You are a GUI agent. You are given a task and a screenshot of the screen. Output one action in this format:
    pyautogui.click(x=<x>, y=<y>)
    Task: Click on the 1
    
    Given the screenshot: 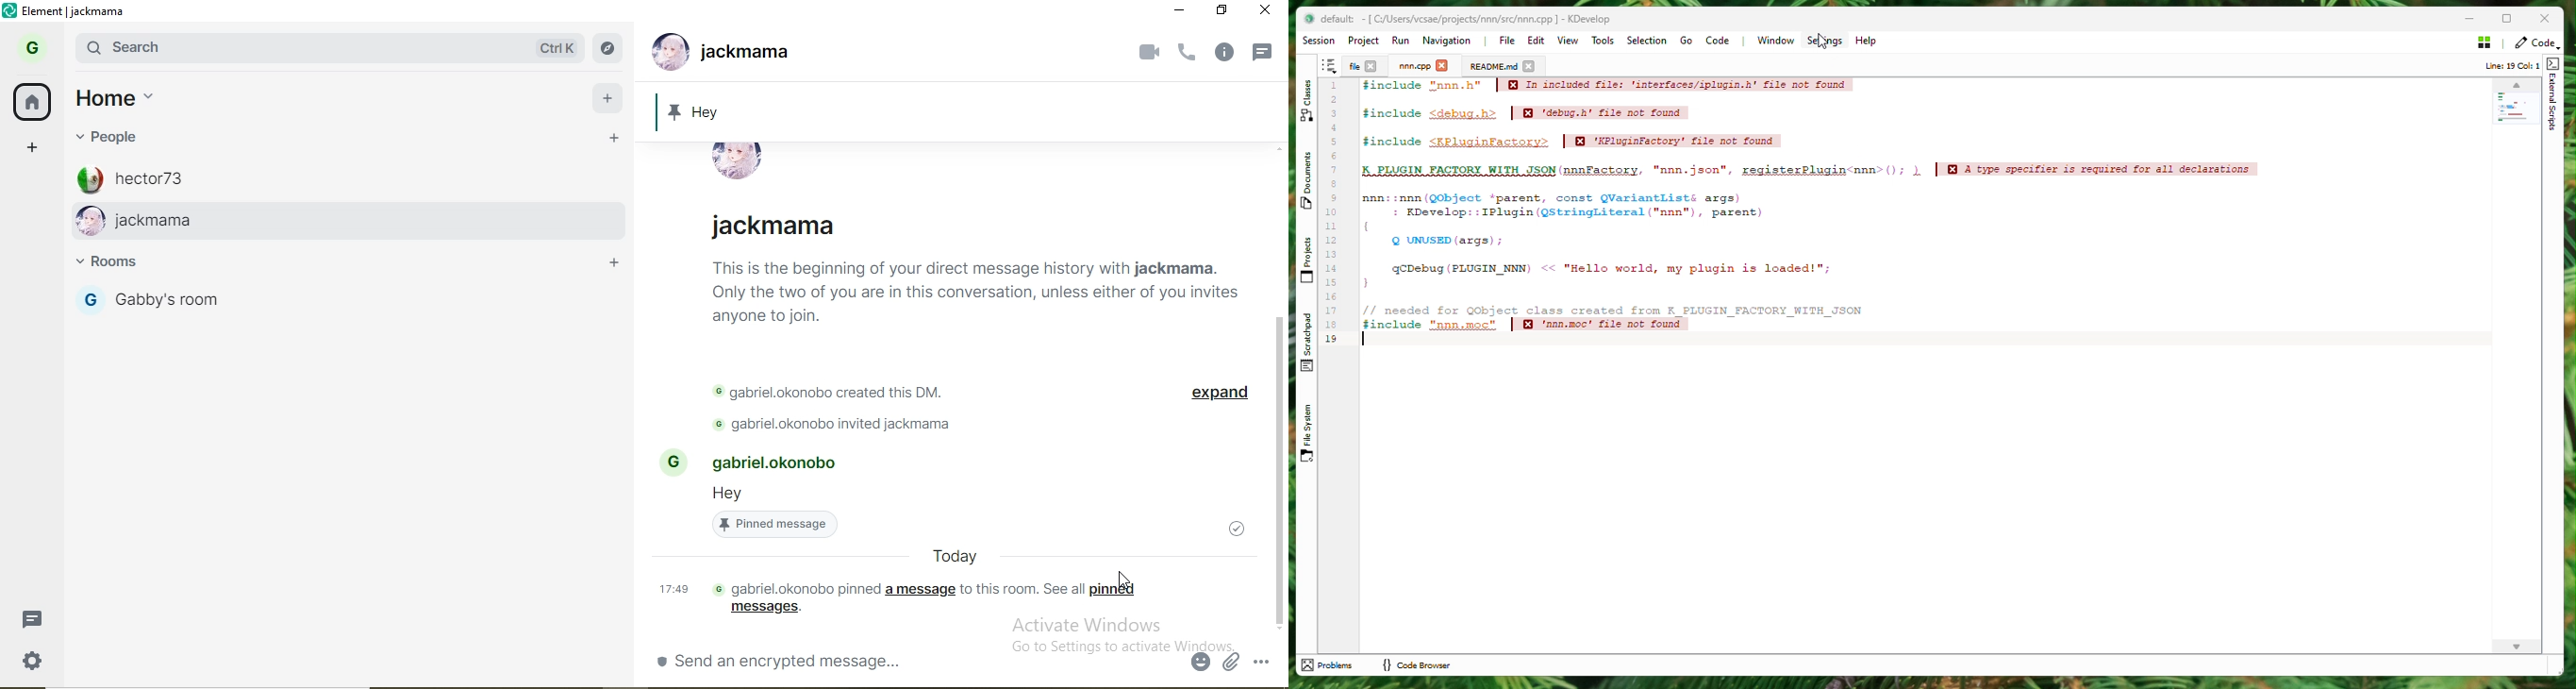 What is the action you would take?
    pyautogui.click(x=1332, y=85)
    